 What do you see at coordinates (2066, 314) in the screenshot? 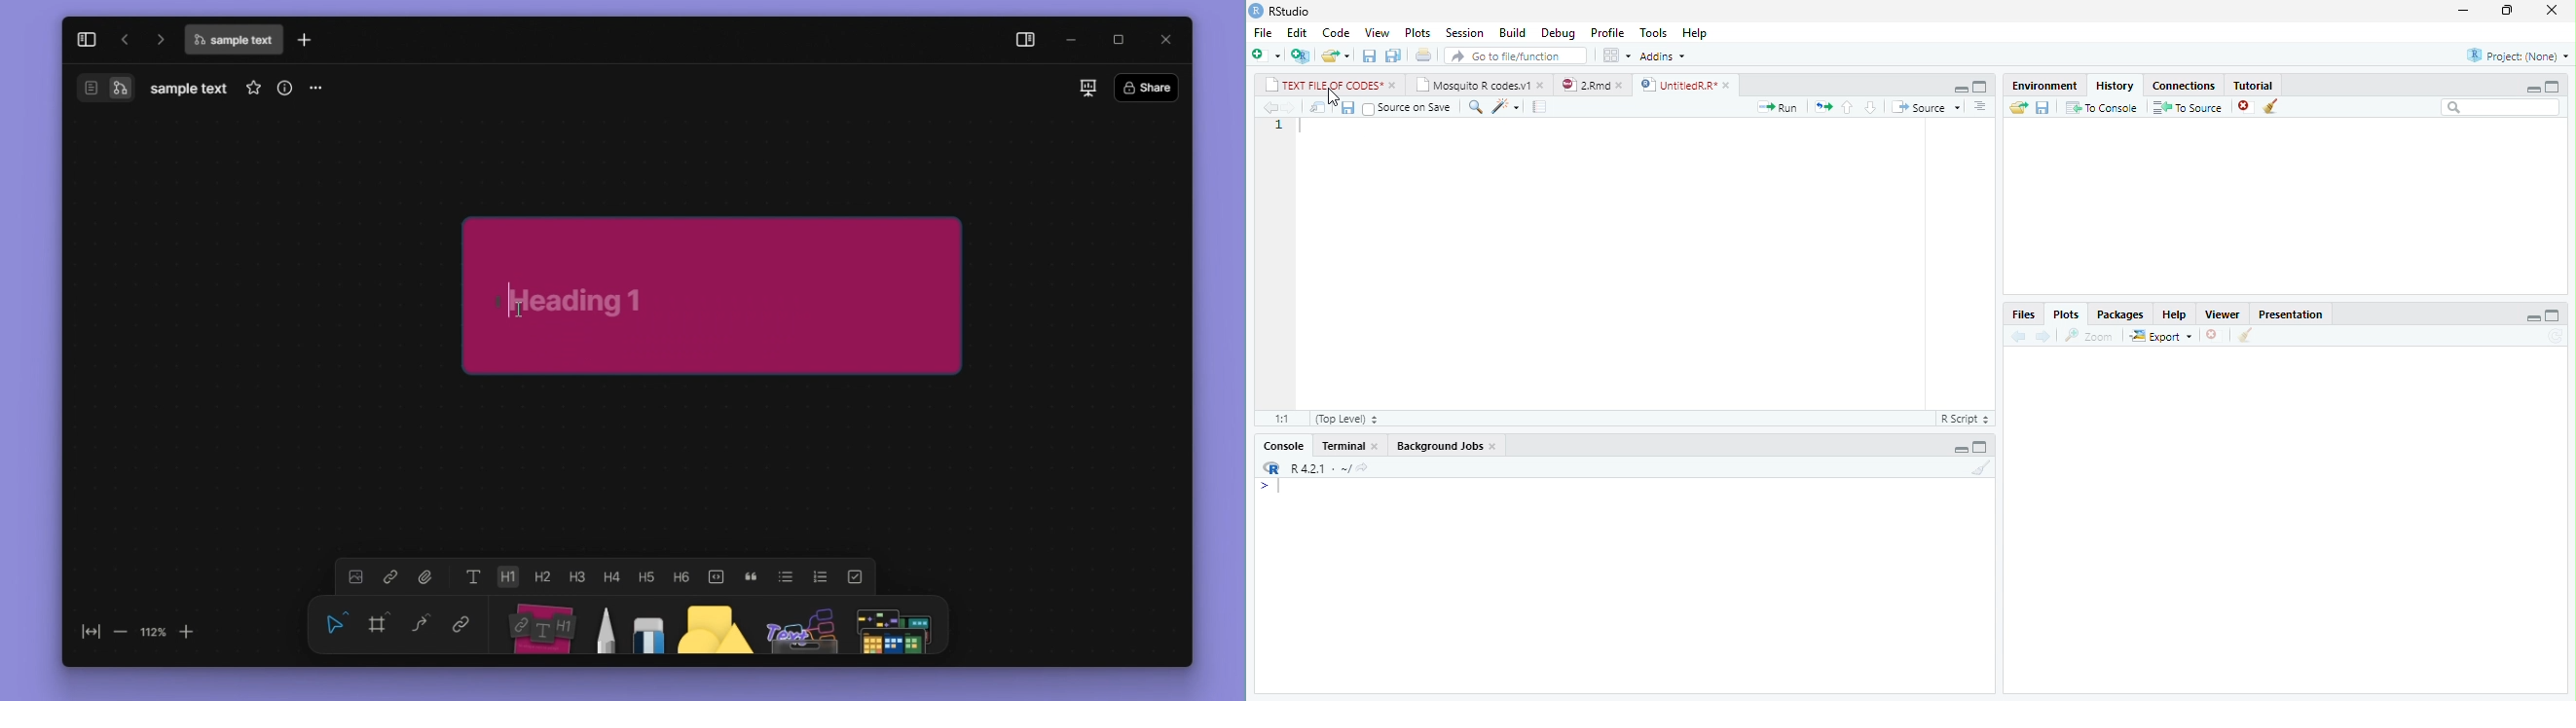
I see `Plots` at bounding box center [2066, 314].